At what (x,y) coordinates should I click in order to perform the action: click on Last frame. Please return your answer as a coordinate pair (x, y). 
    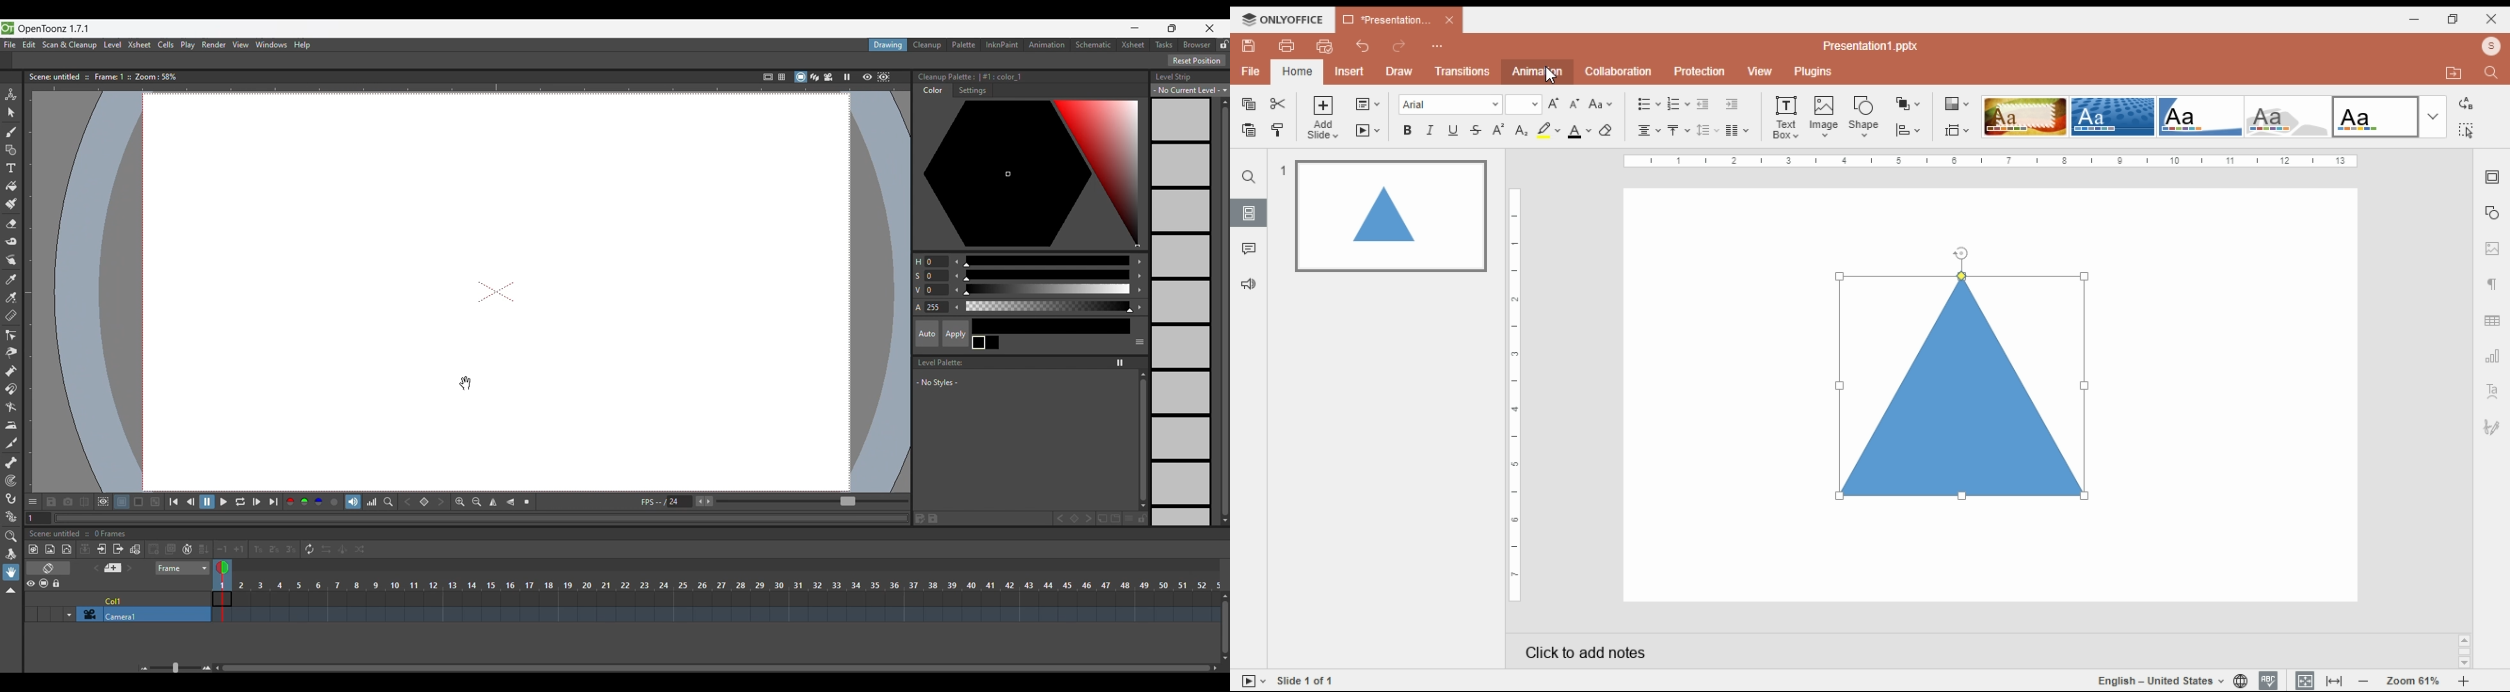
    Looking at the image, I should click on (274, 502).